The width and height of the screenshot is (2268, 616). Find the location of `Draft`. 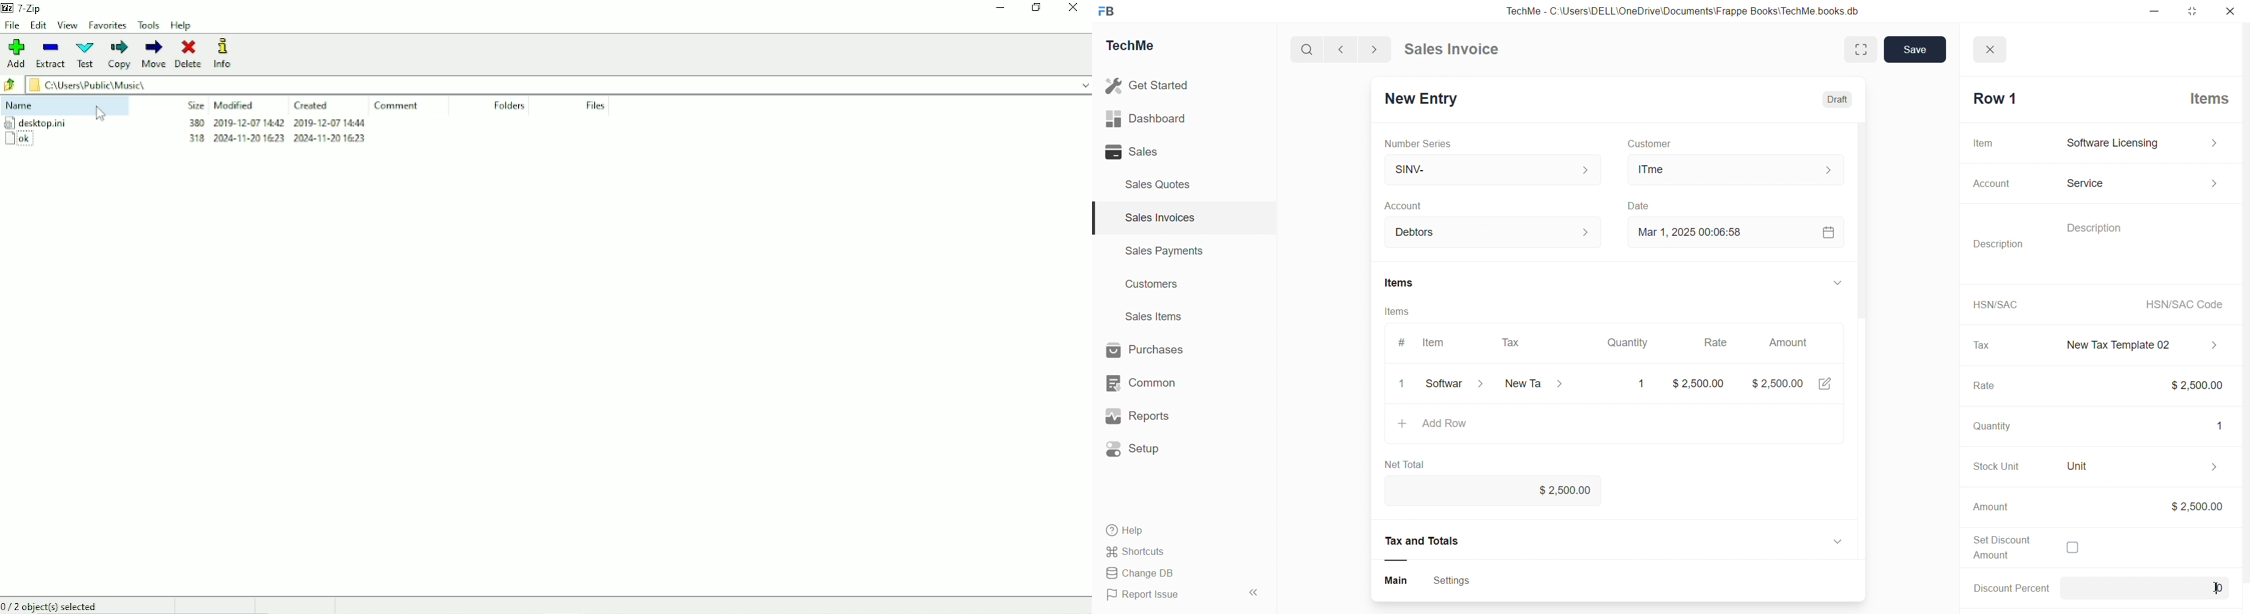

Draft is located at coordinates (1832, 95).